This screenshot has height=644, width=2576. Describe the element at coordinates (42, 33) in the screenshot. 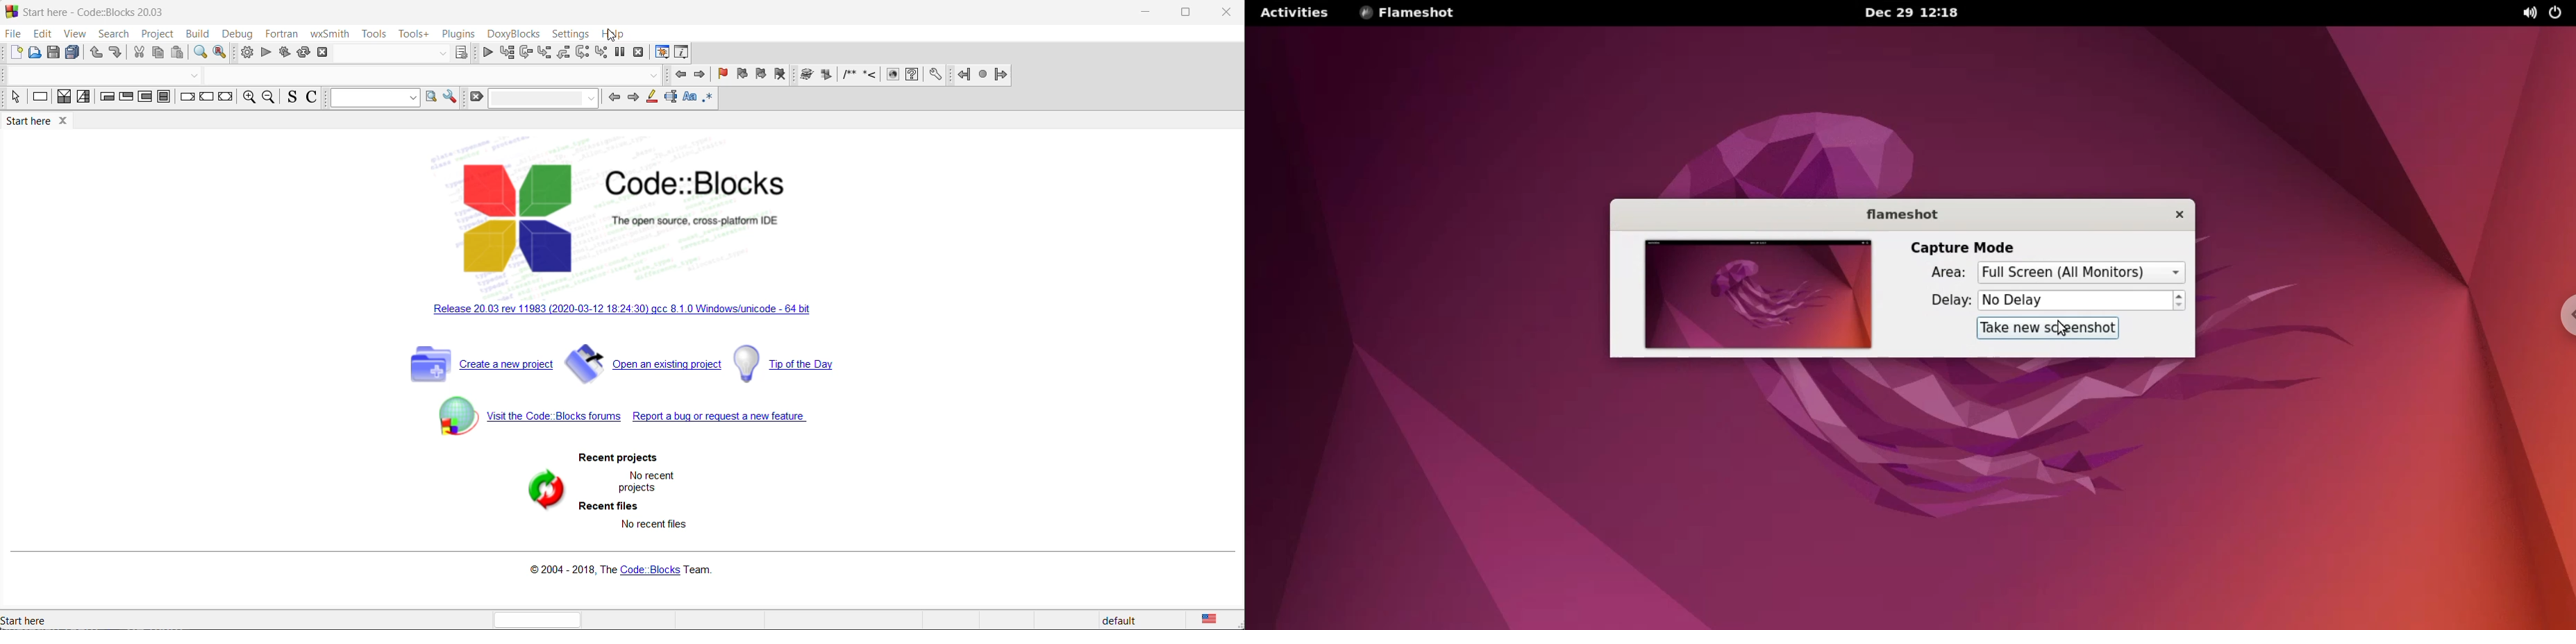

I see `edit` at that location.